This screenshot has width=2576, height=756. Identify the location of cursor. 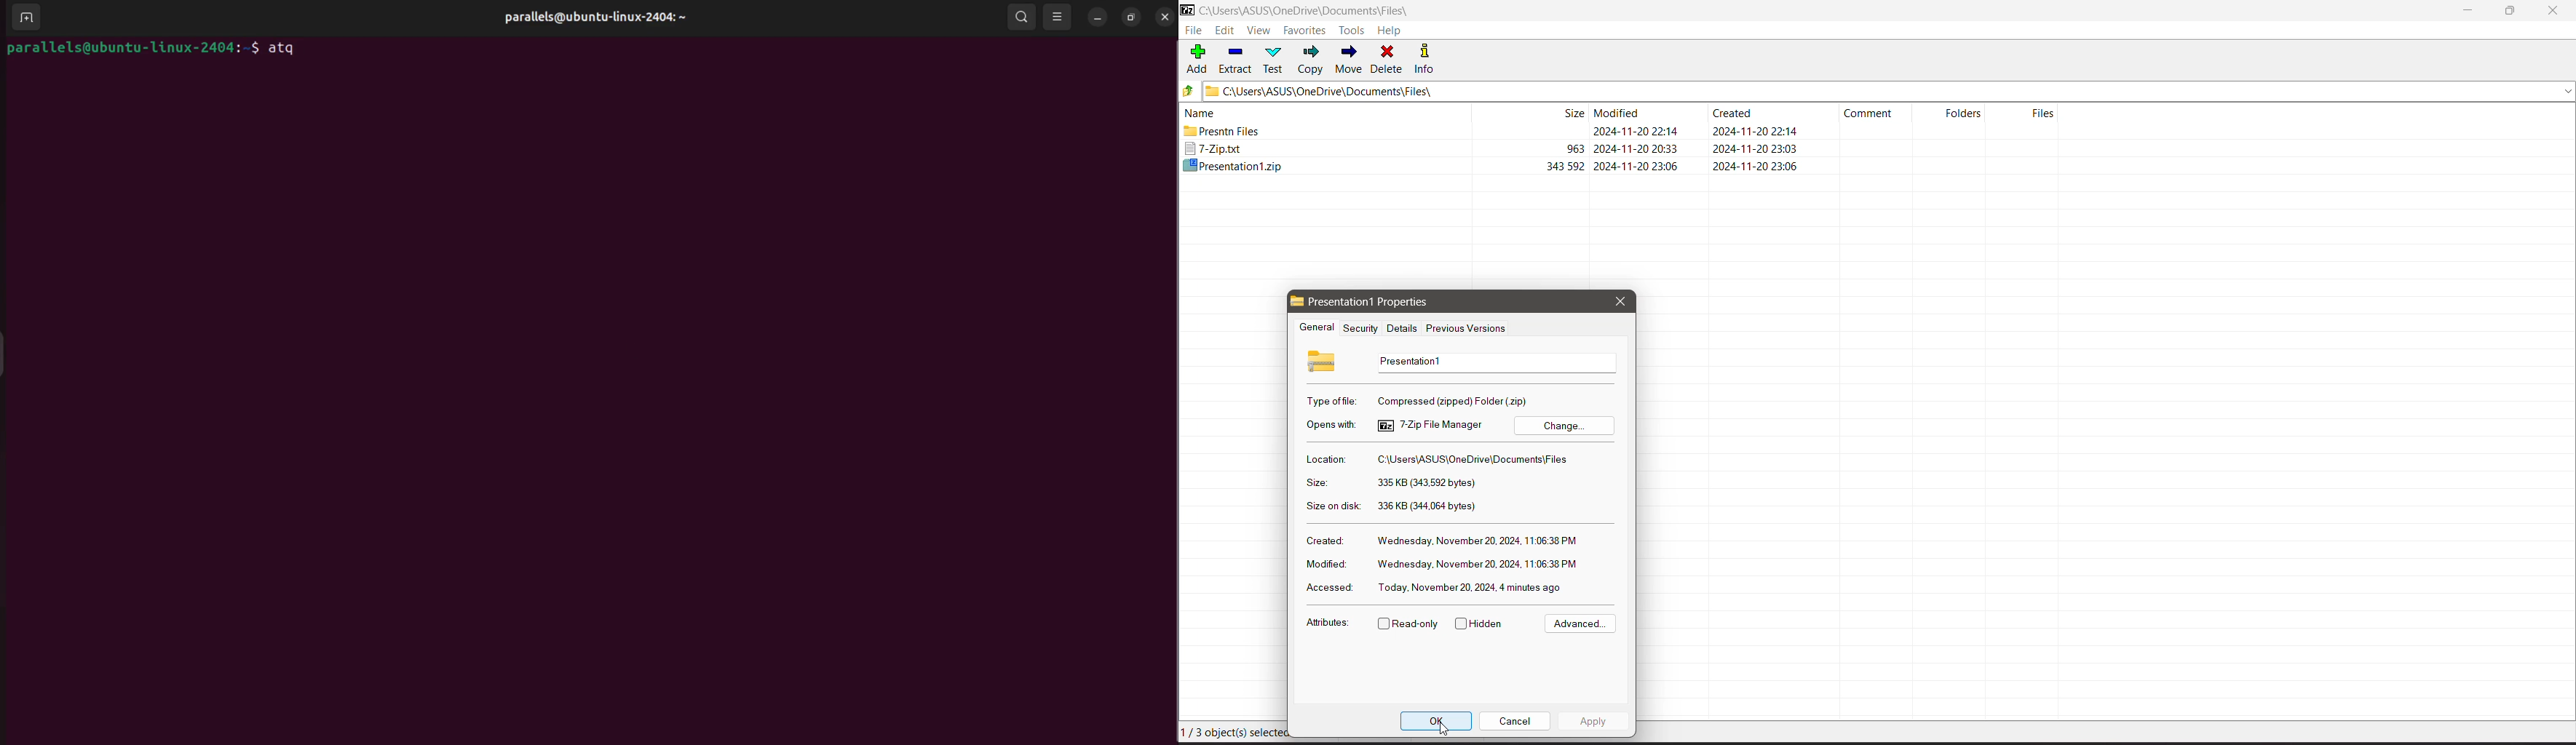
(1446, 730).